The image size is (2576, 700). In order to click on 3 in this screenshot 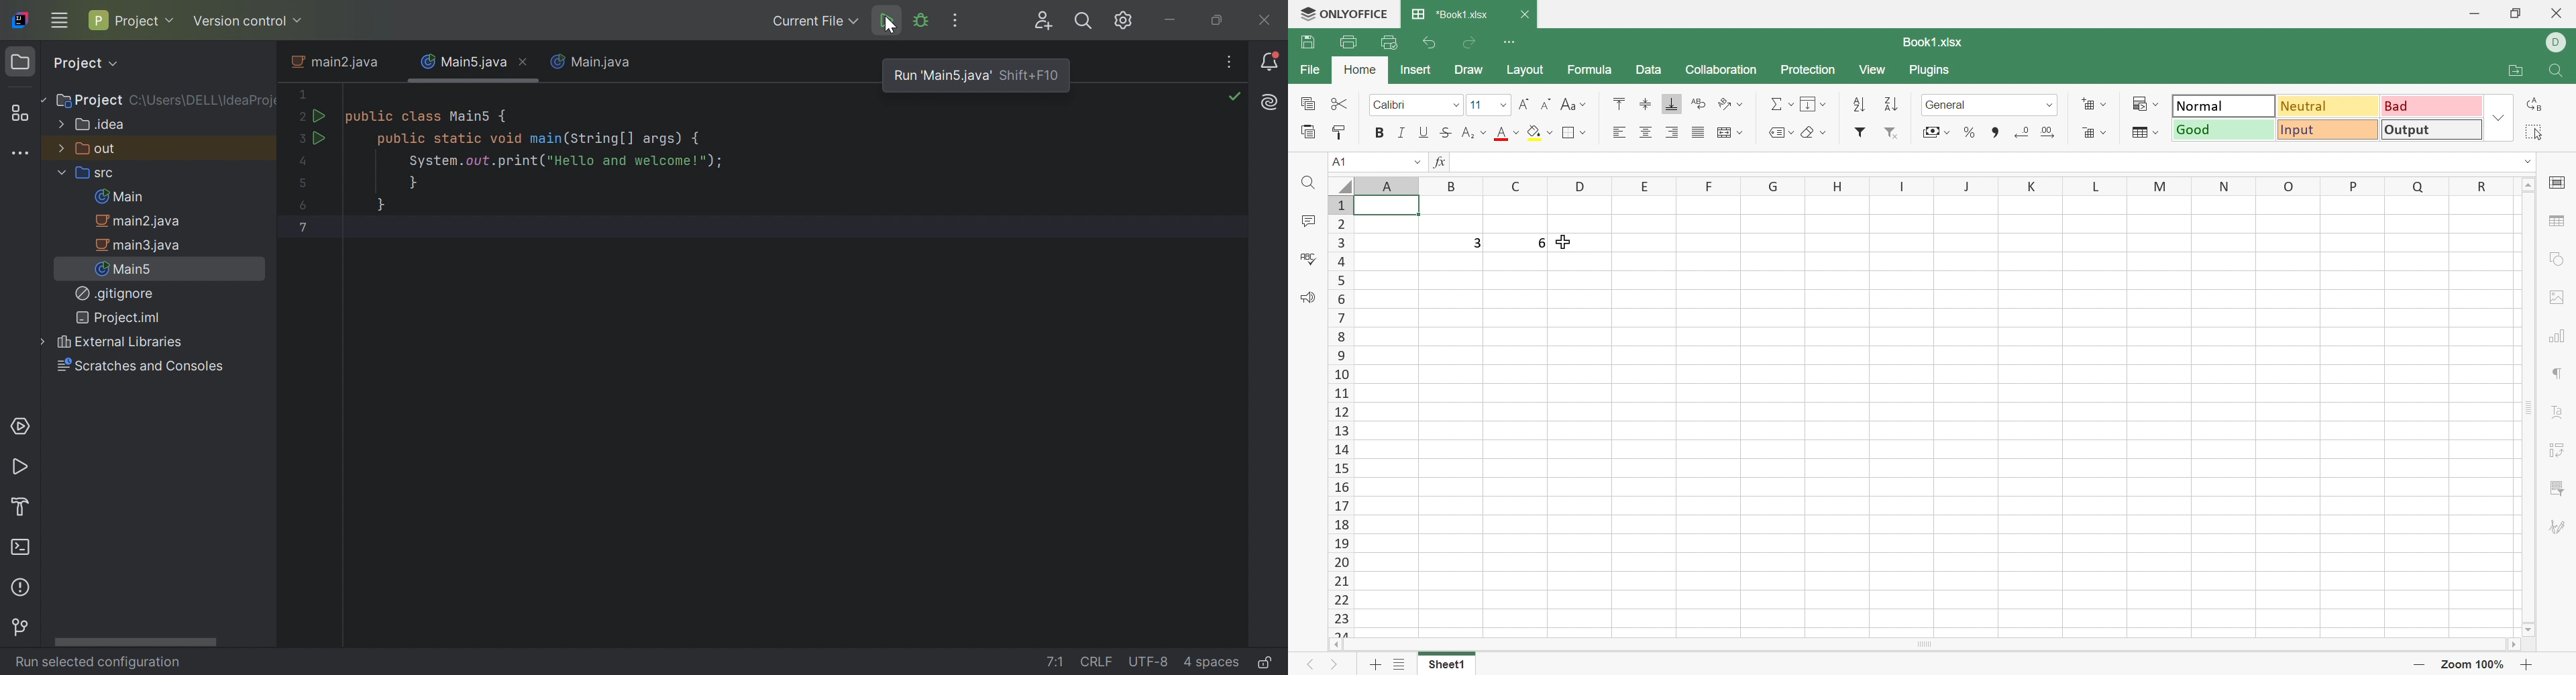, I will do `click(1478, 242)`.